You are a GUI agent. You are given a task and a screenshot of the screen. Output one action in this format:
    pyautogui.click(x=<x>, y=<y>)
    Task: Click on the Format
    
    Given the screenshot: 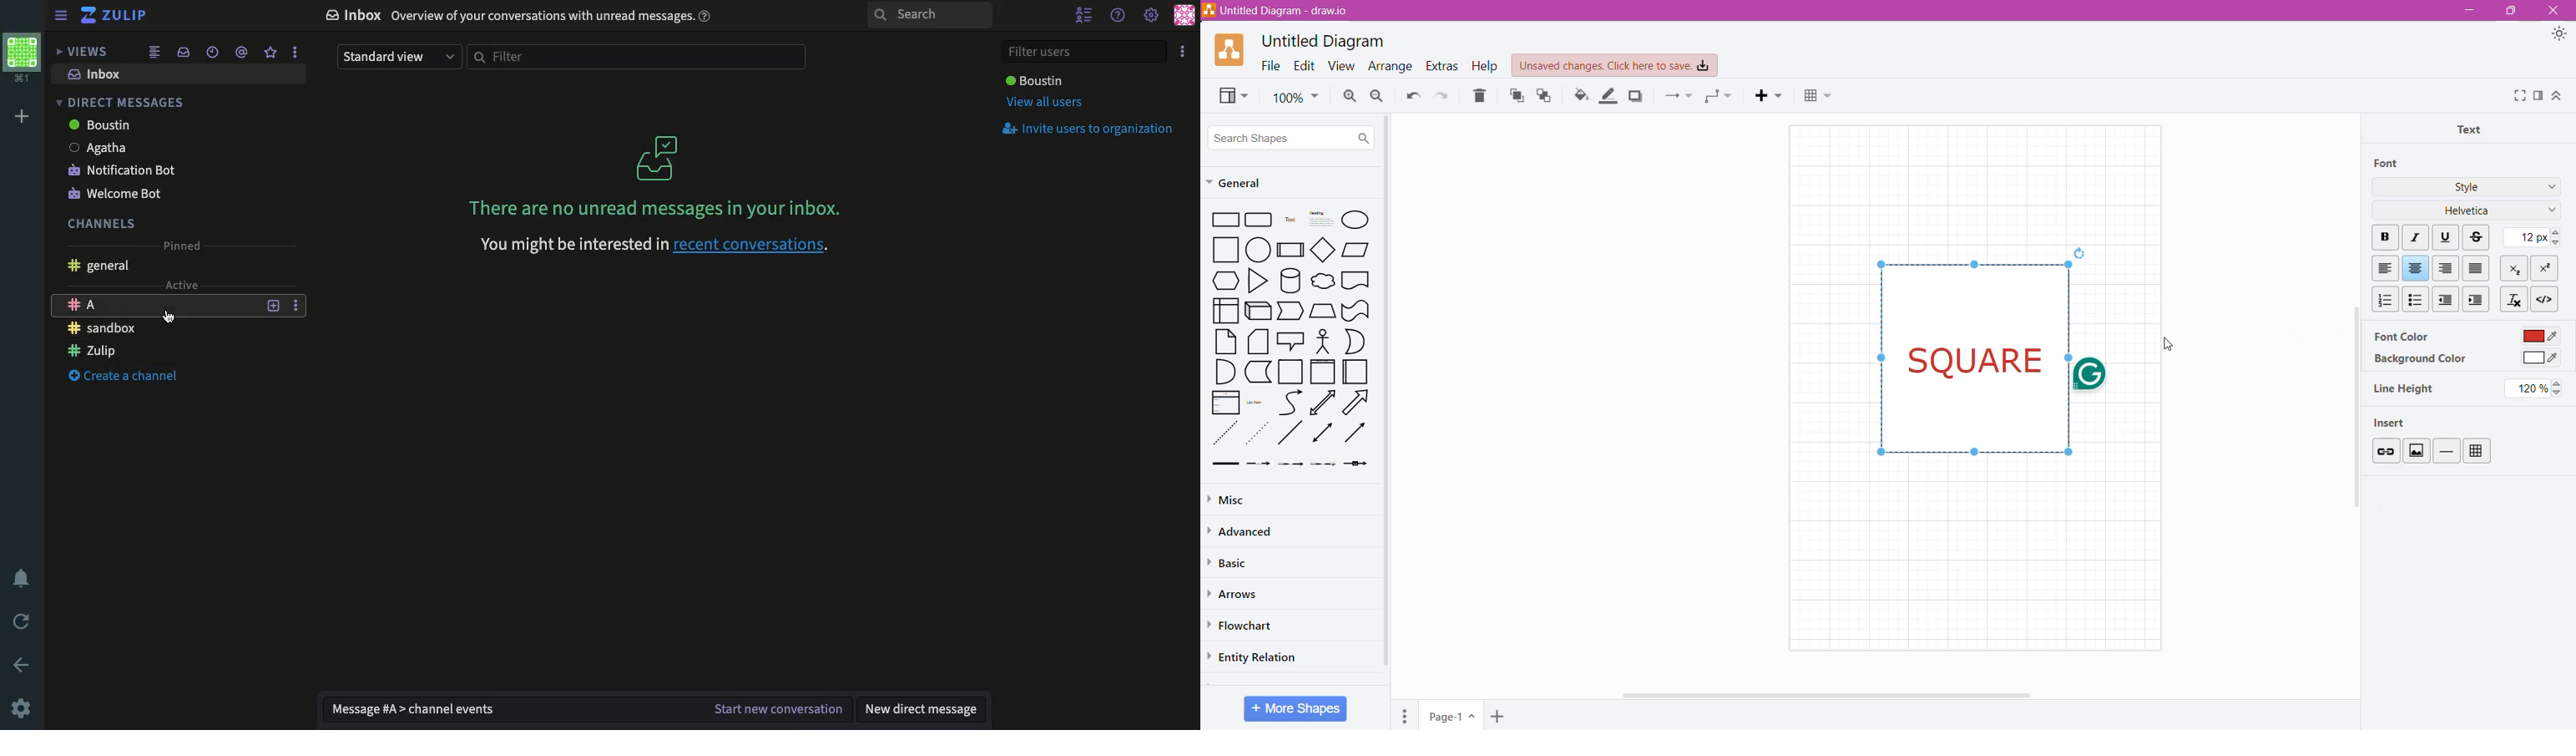 What is the action you would take?
    pyautogui.click(x=2539, y=95)
    